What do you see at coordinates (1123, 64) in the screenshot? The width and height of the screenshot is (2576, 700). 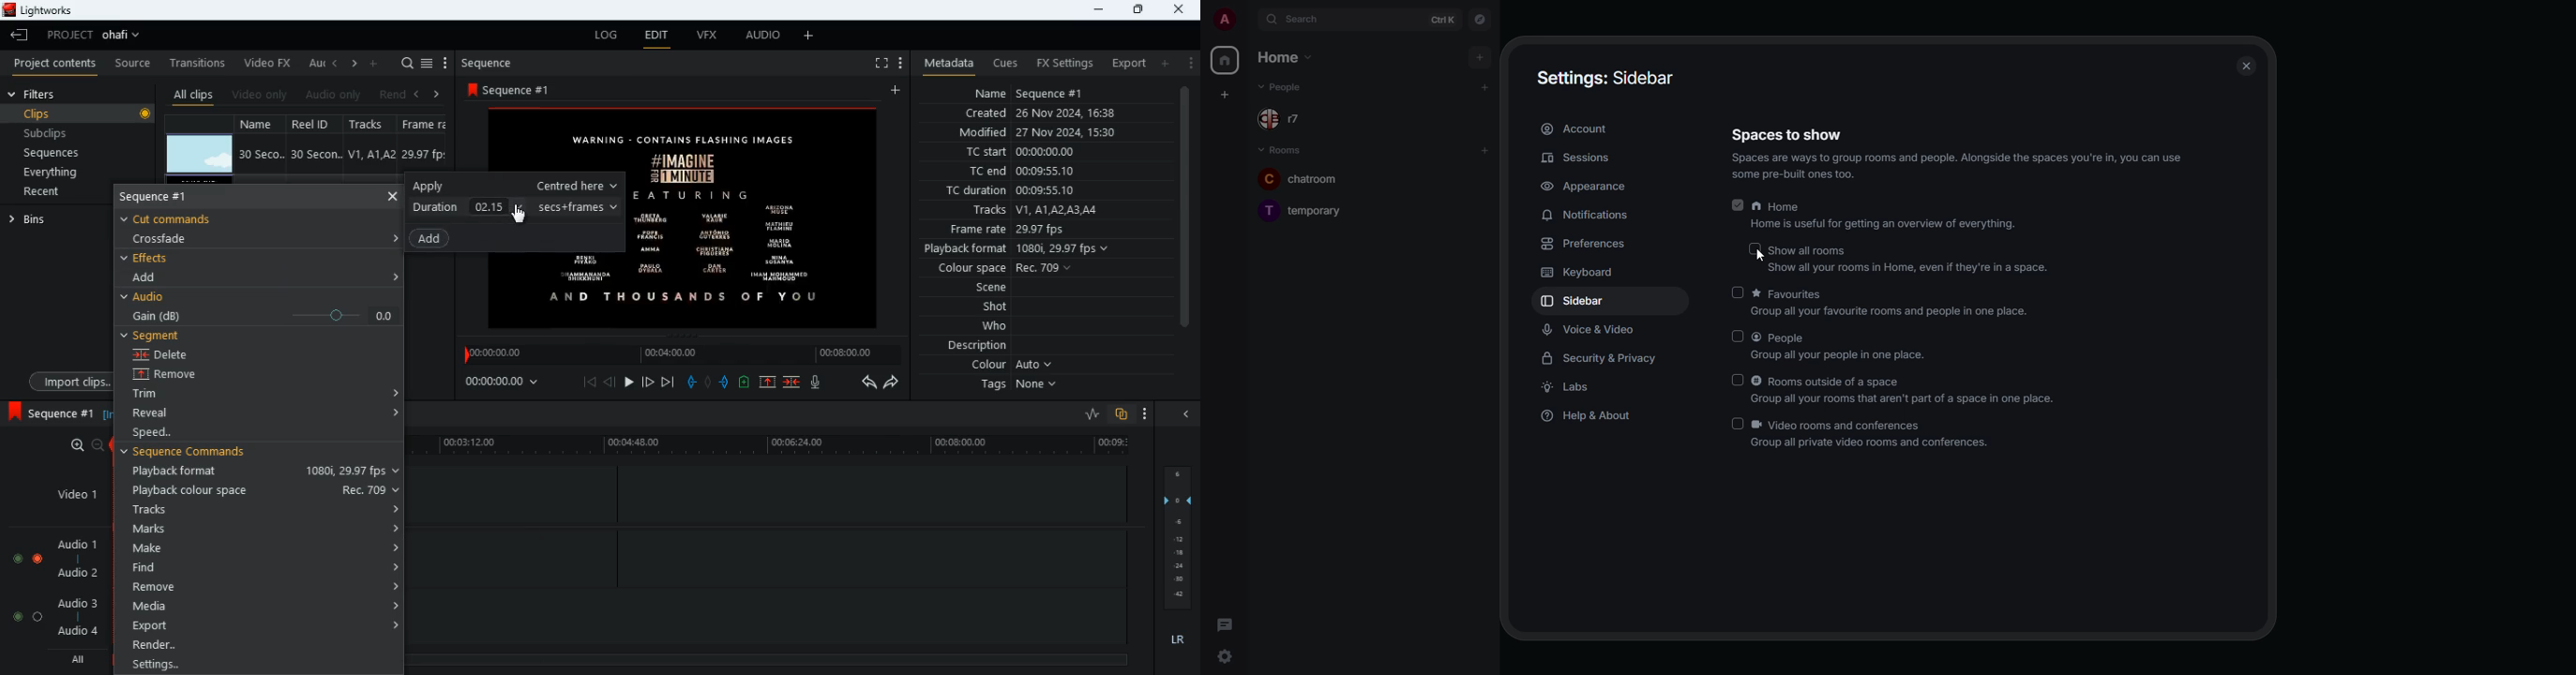 I see `export` at bounding box center [1123, 64].